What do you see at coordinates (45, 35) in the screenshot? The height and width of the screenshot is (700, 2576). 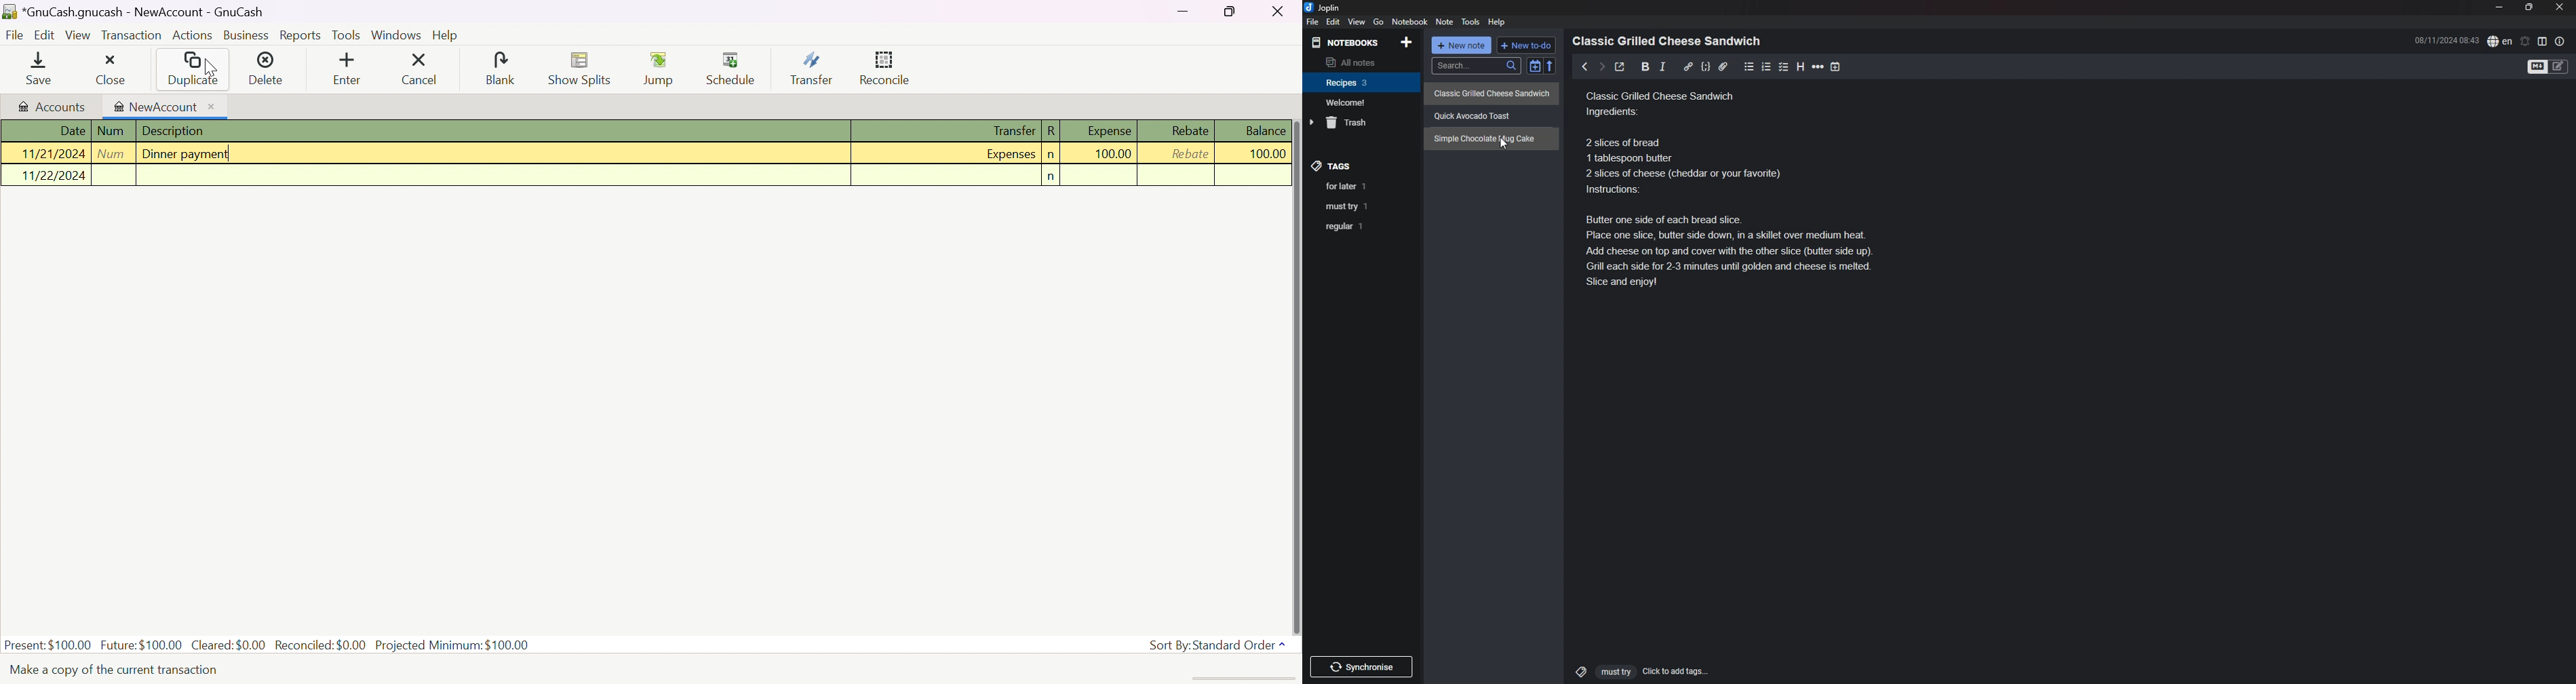 I see `Edit` at bounding box center [45, 35].